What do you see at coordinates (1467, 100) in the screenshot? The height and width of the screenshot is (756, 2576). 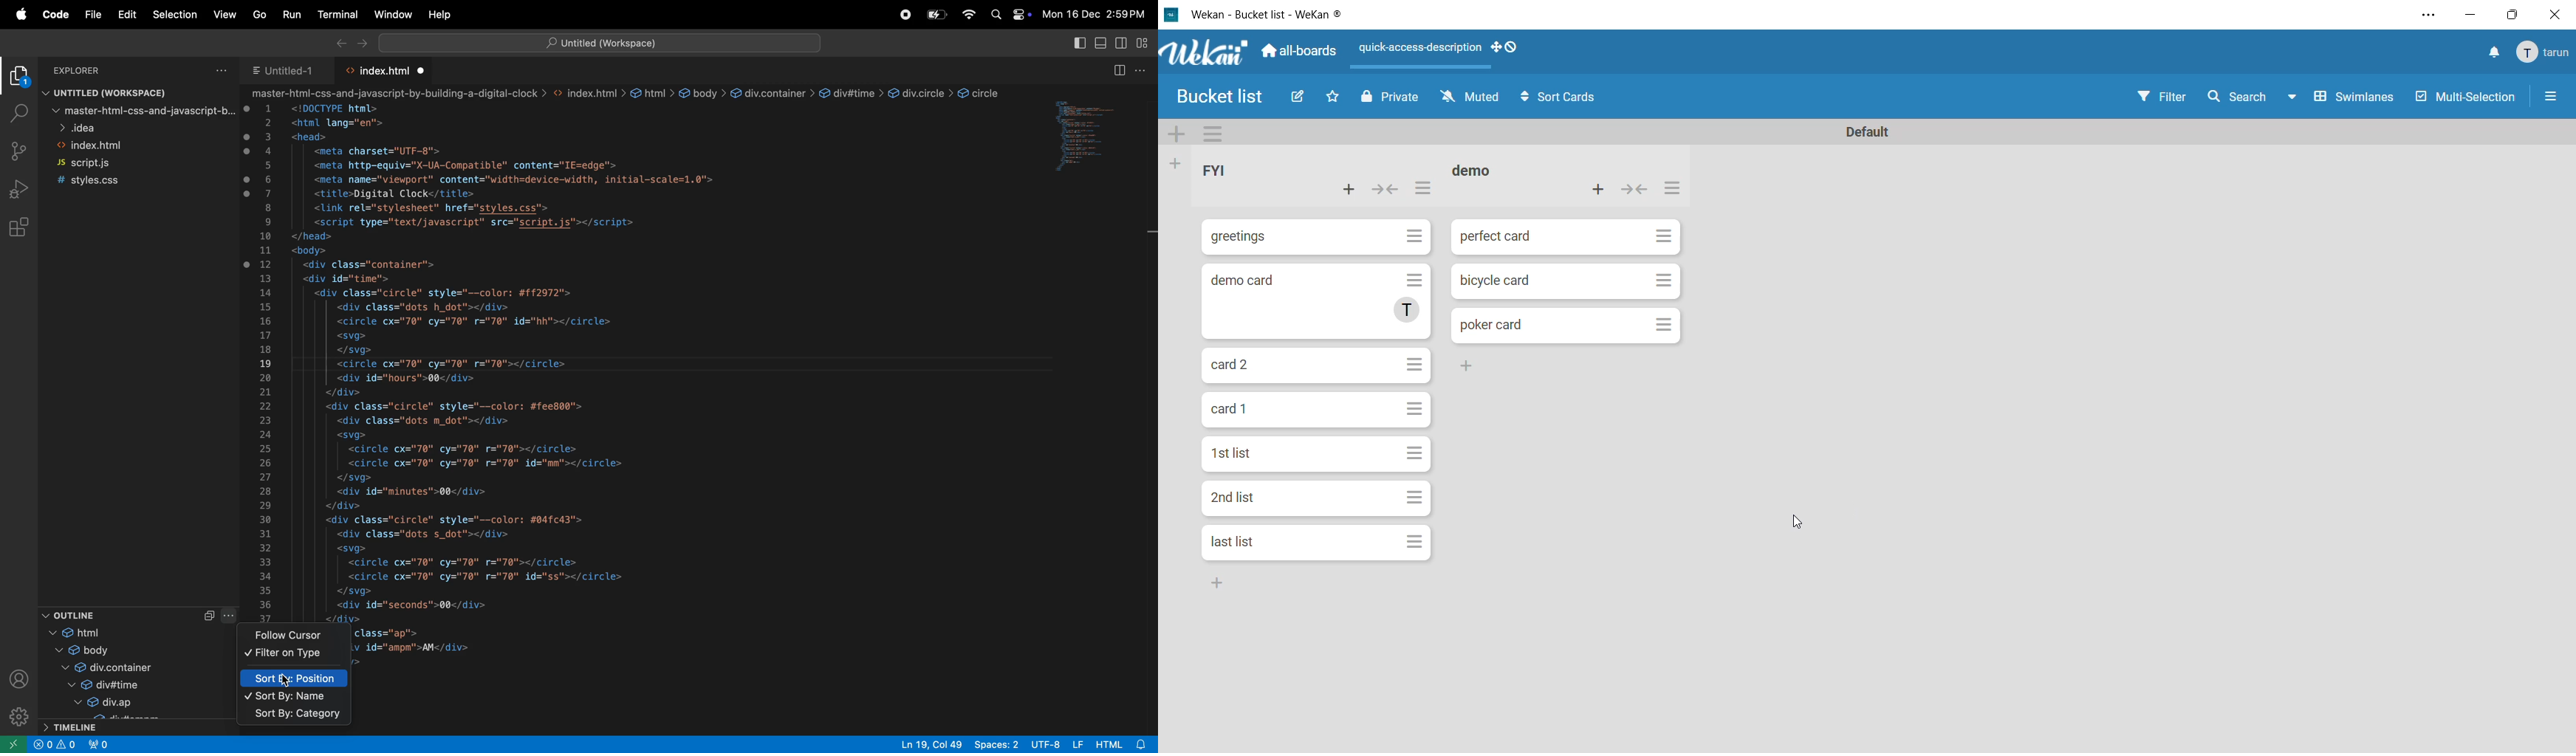 I see `muted` at bounding box center [1467, 100].